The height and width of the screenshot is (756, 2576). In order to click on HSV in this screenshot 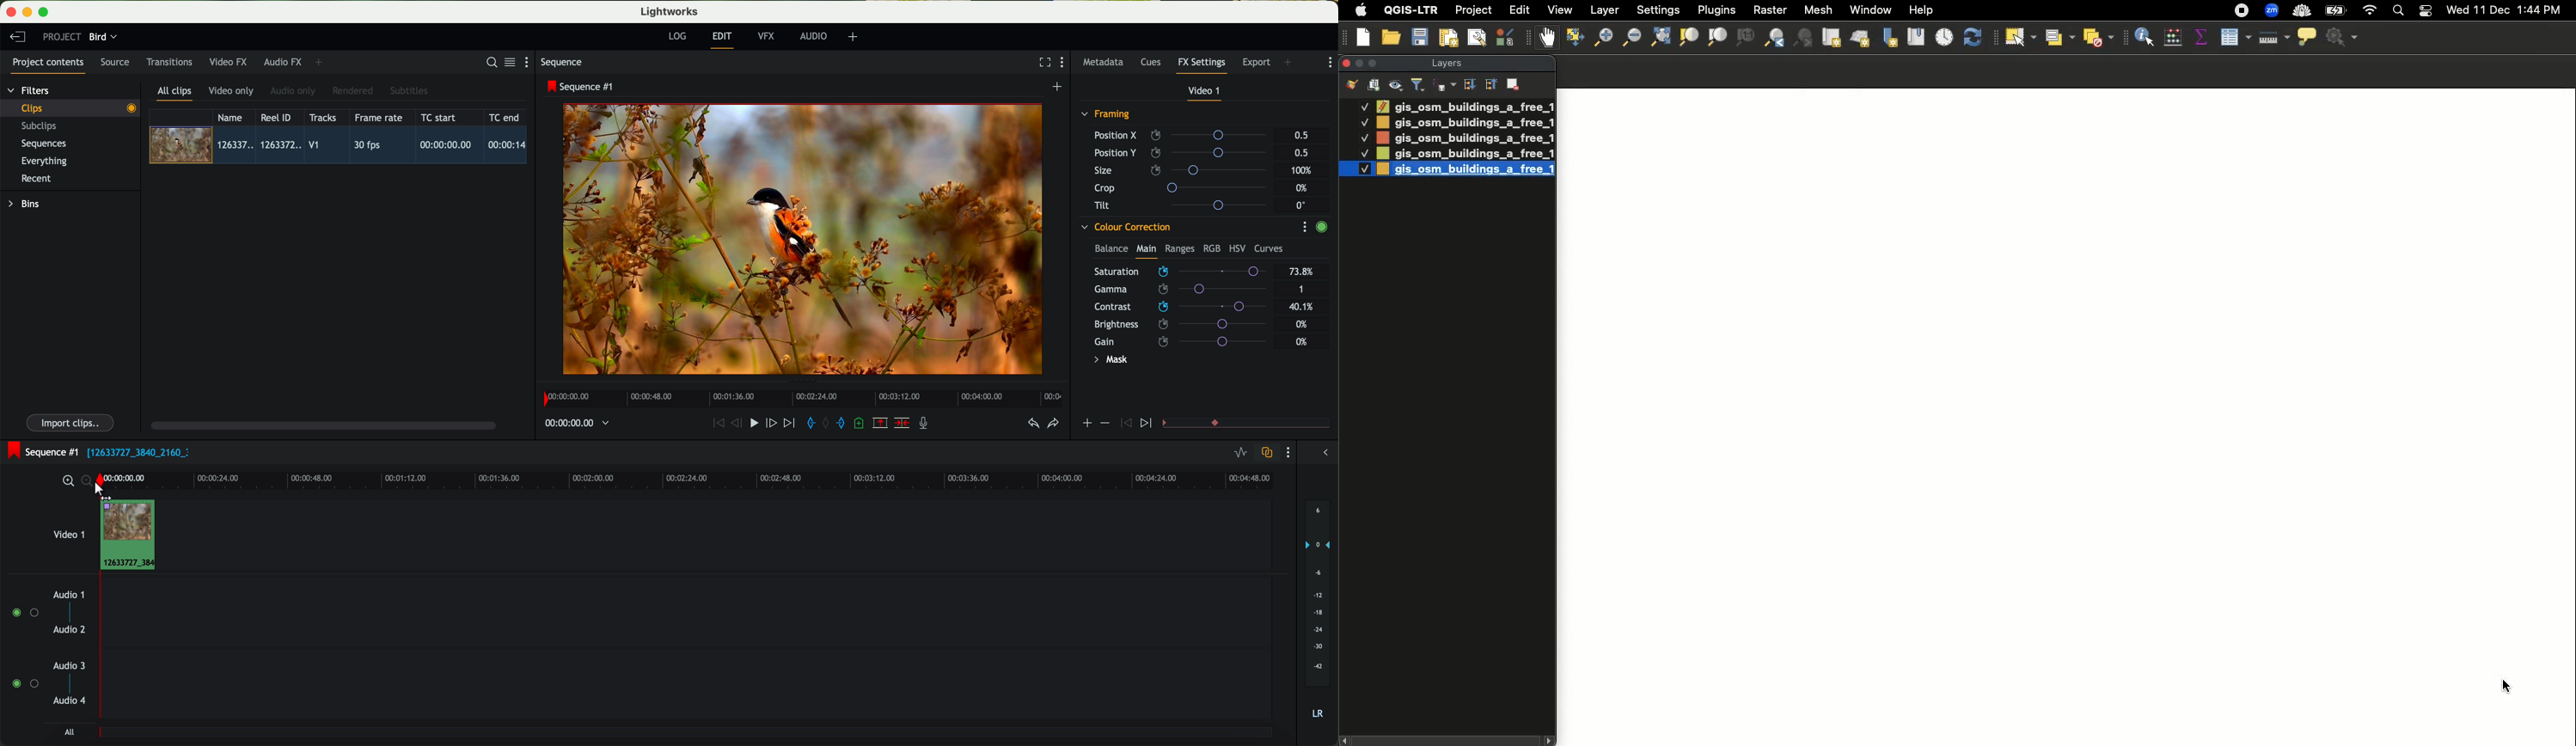, I will do `click(1237, 248)`.